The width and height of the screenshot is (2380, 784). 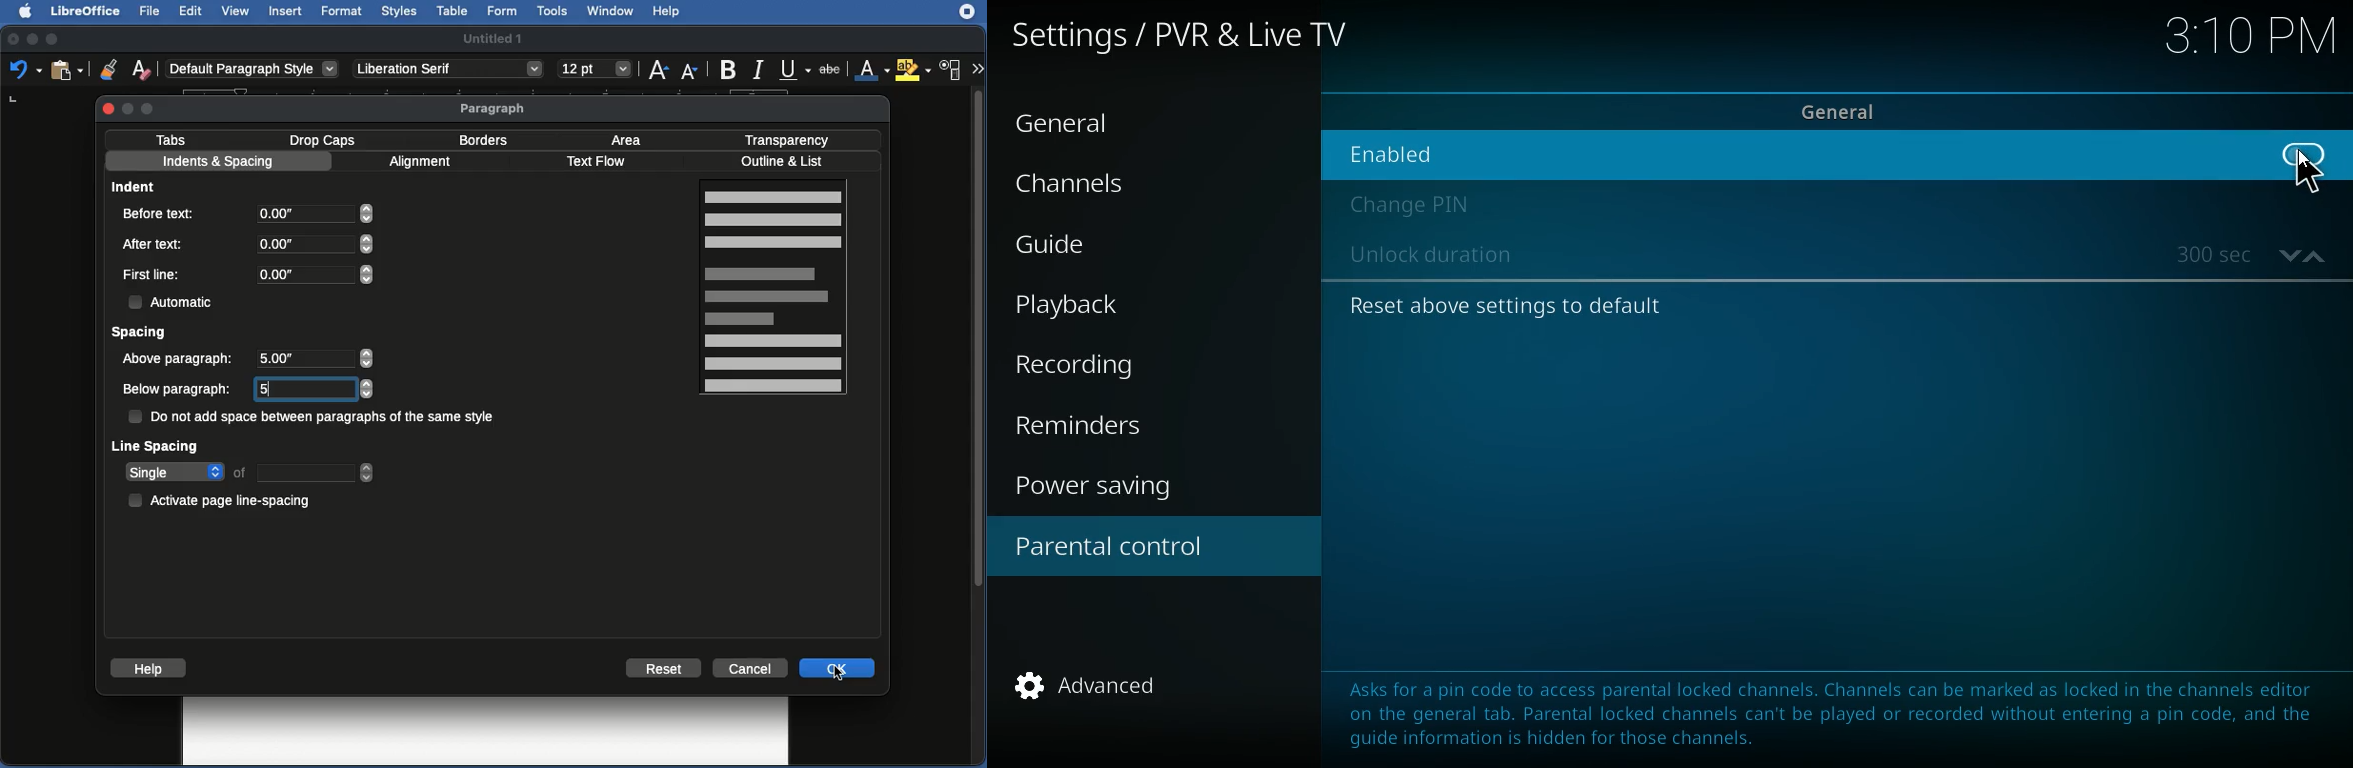 I want to click on Default paragraph styl, so click(x=253, y=70).